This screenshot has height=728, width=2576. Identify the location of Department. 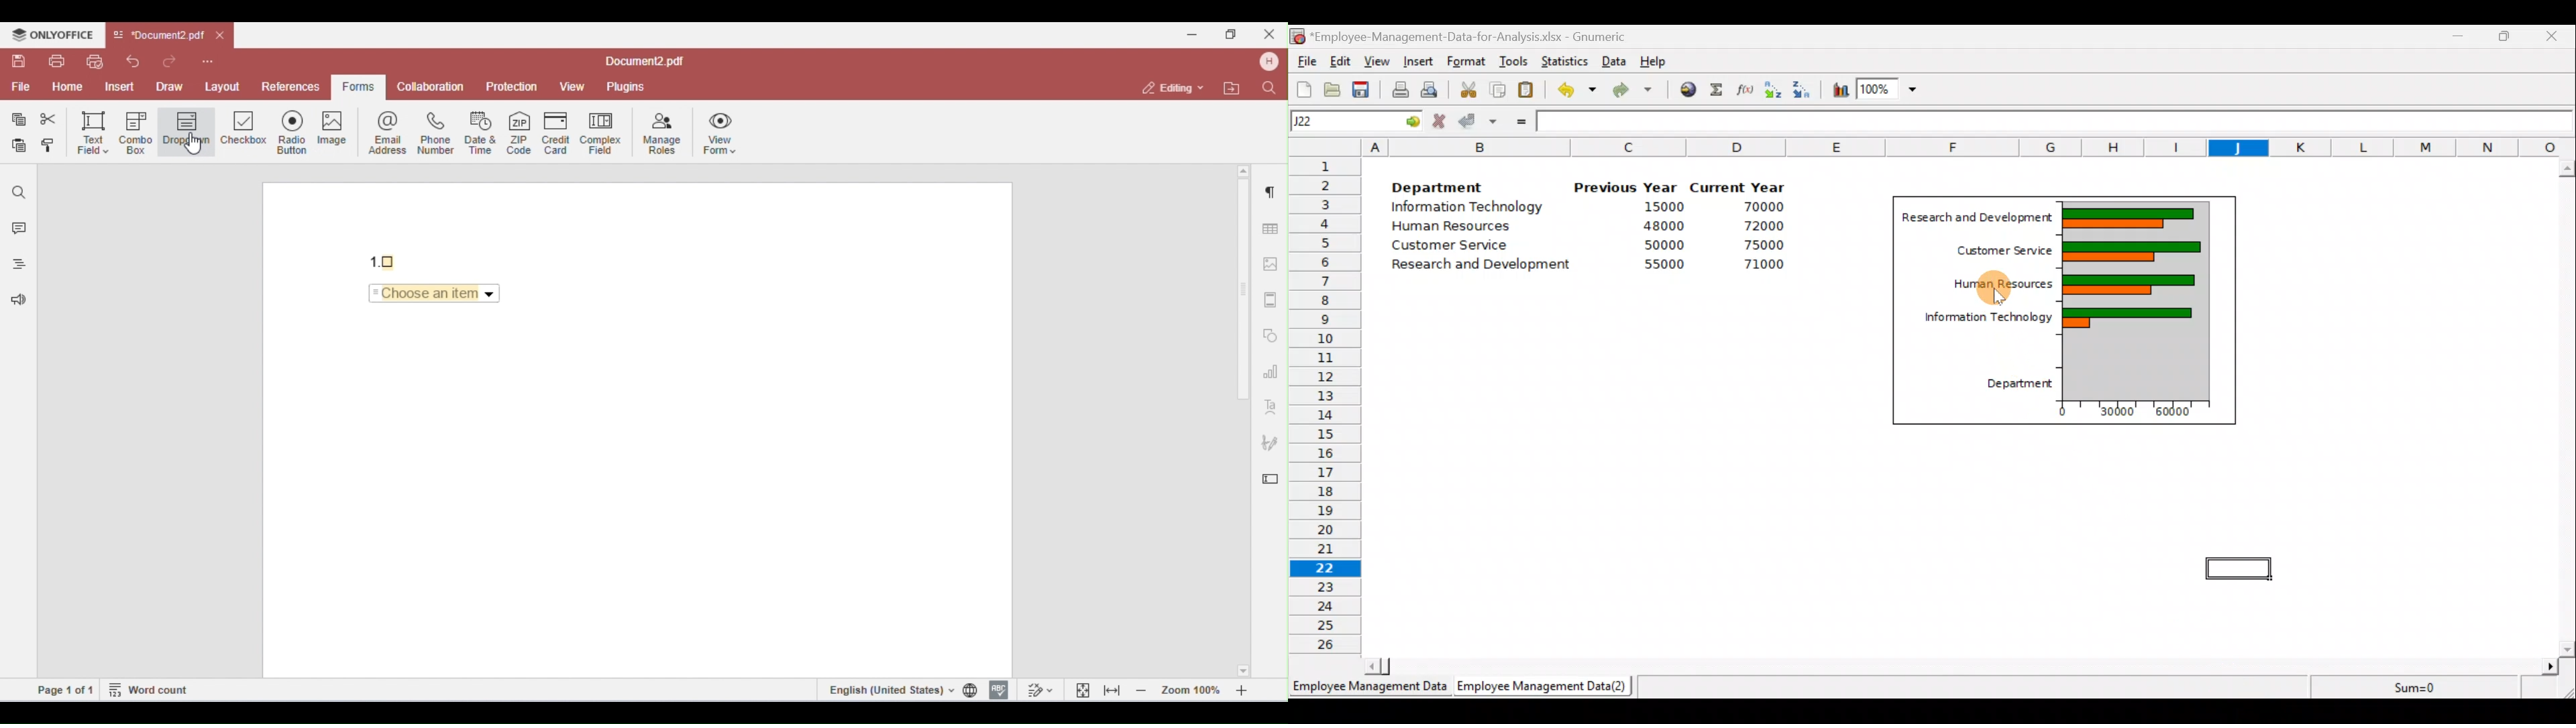
(2018, 383).